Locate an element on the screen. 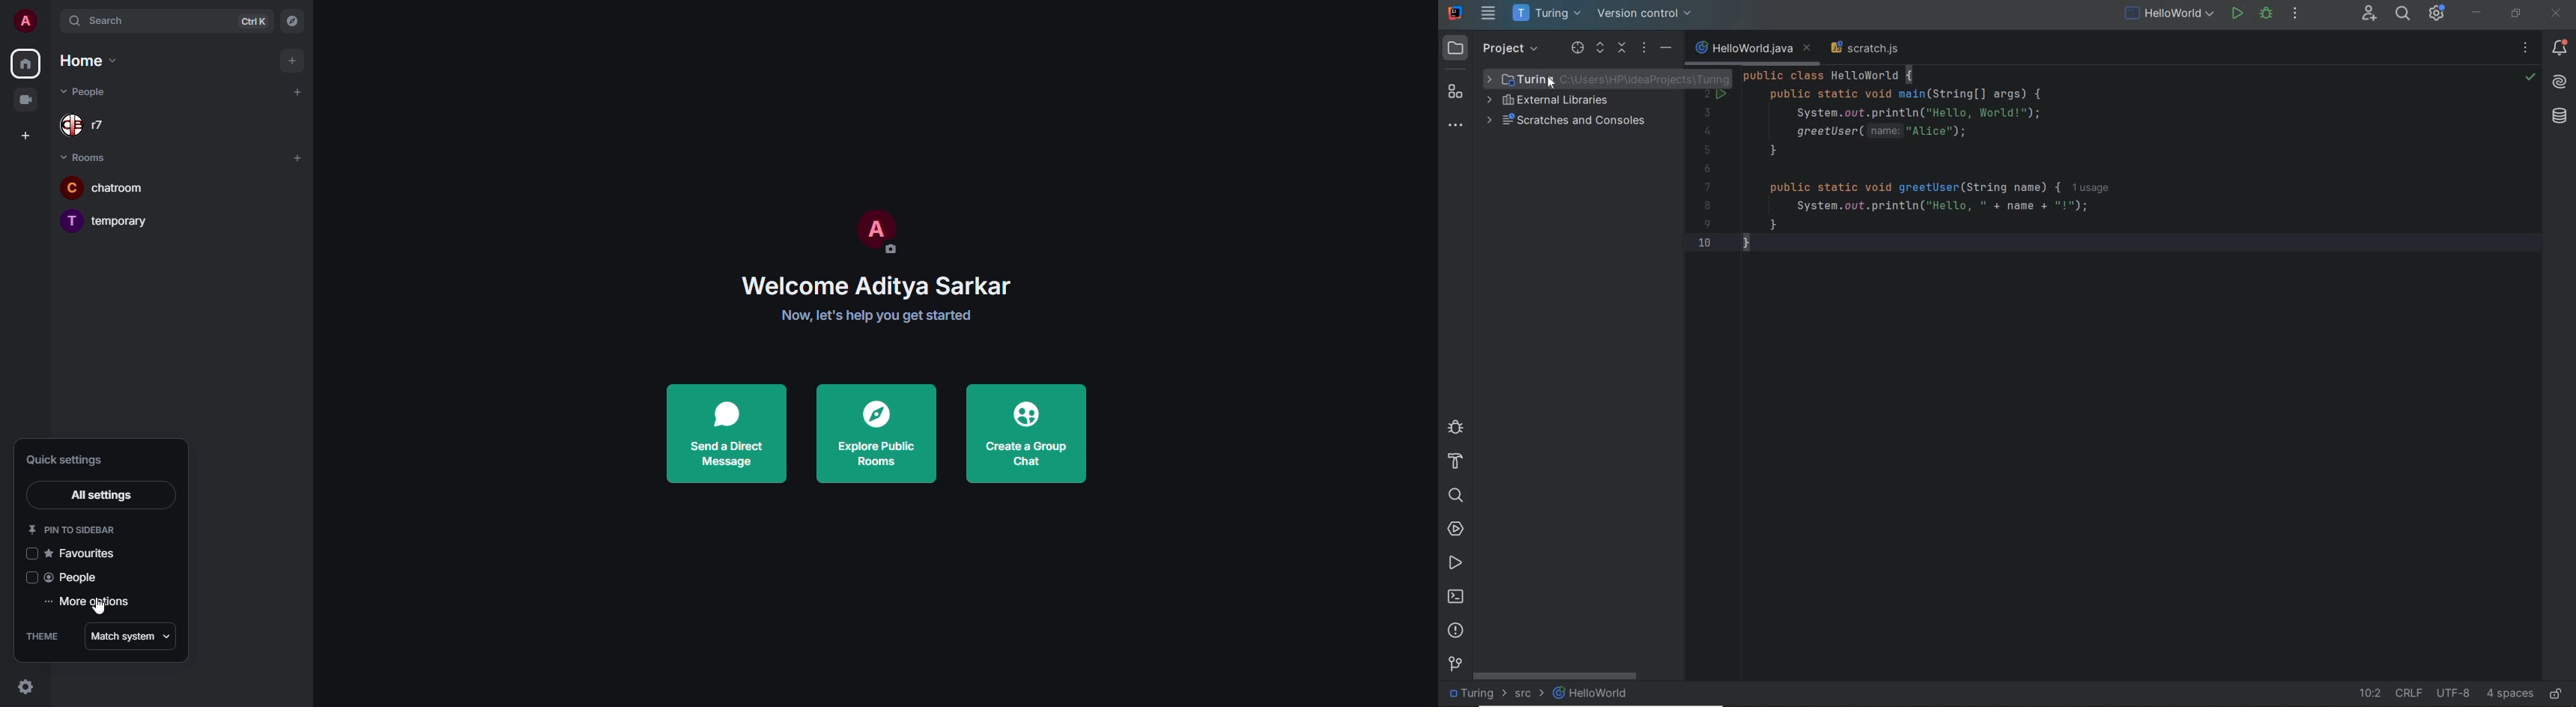 This screenshot has width=2576, height=728. quick settings is located at coordinates (64, 460).